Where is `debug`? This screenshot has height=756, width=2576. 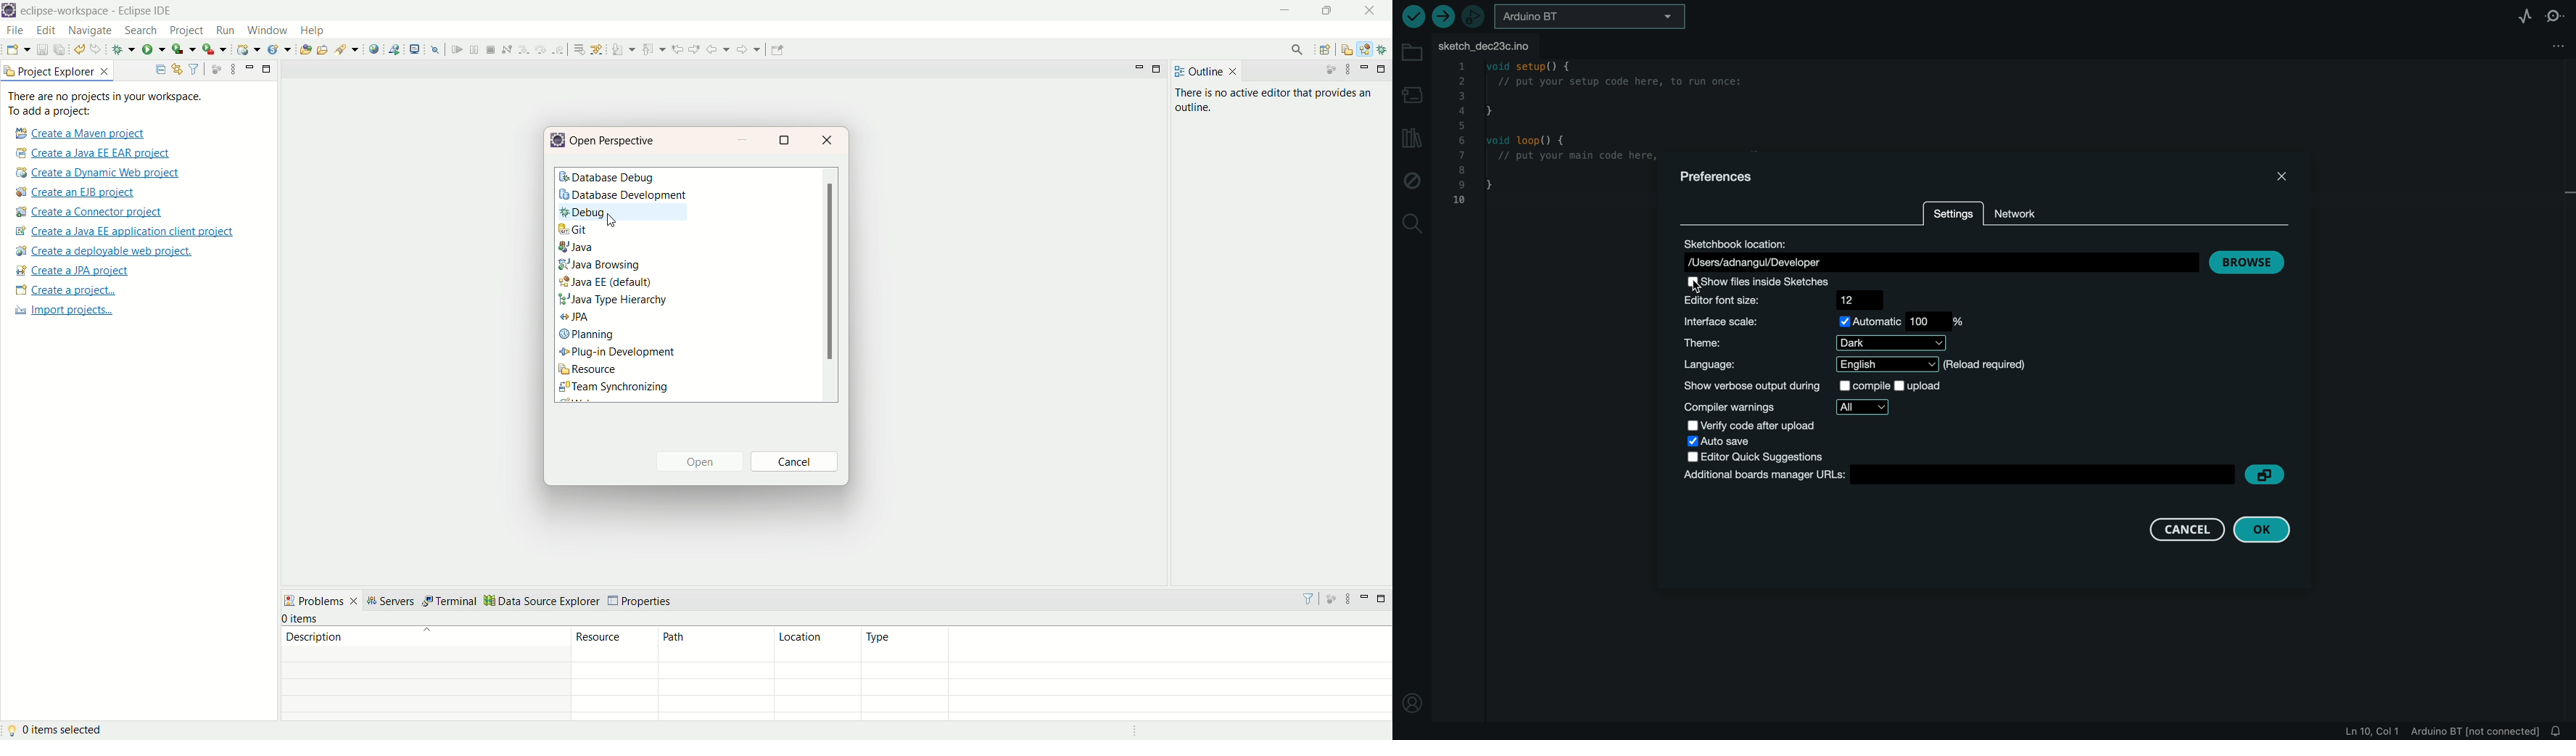 debug is located at coordinates (124, 49).